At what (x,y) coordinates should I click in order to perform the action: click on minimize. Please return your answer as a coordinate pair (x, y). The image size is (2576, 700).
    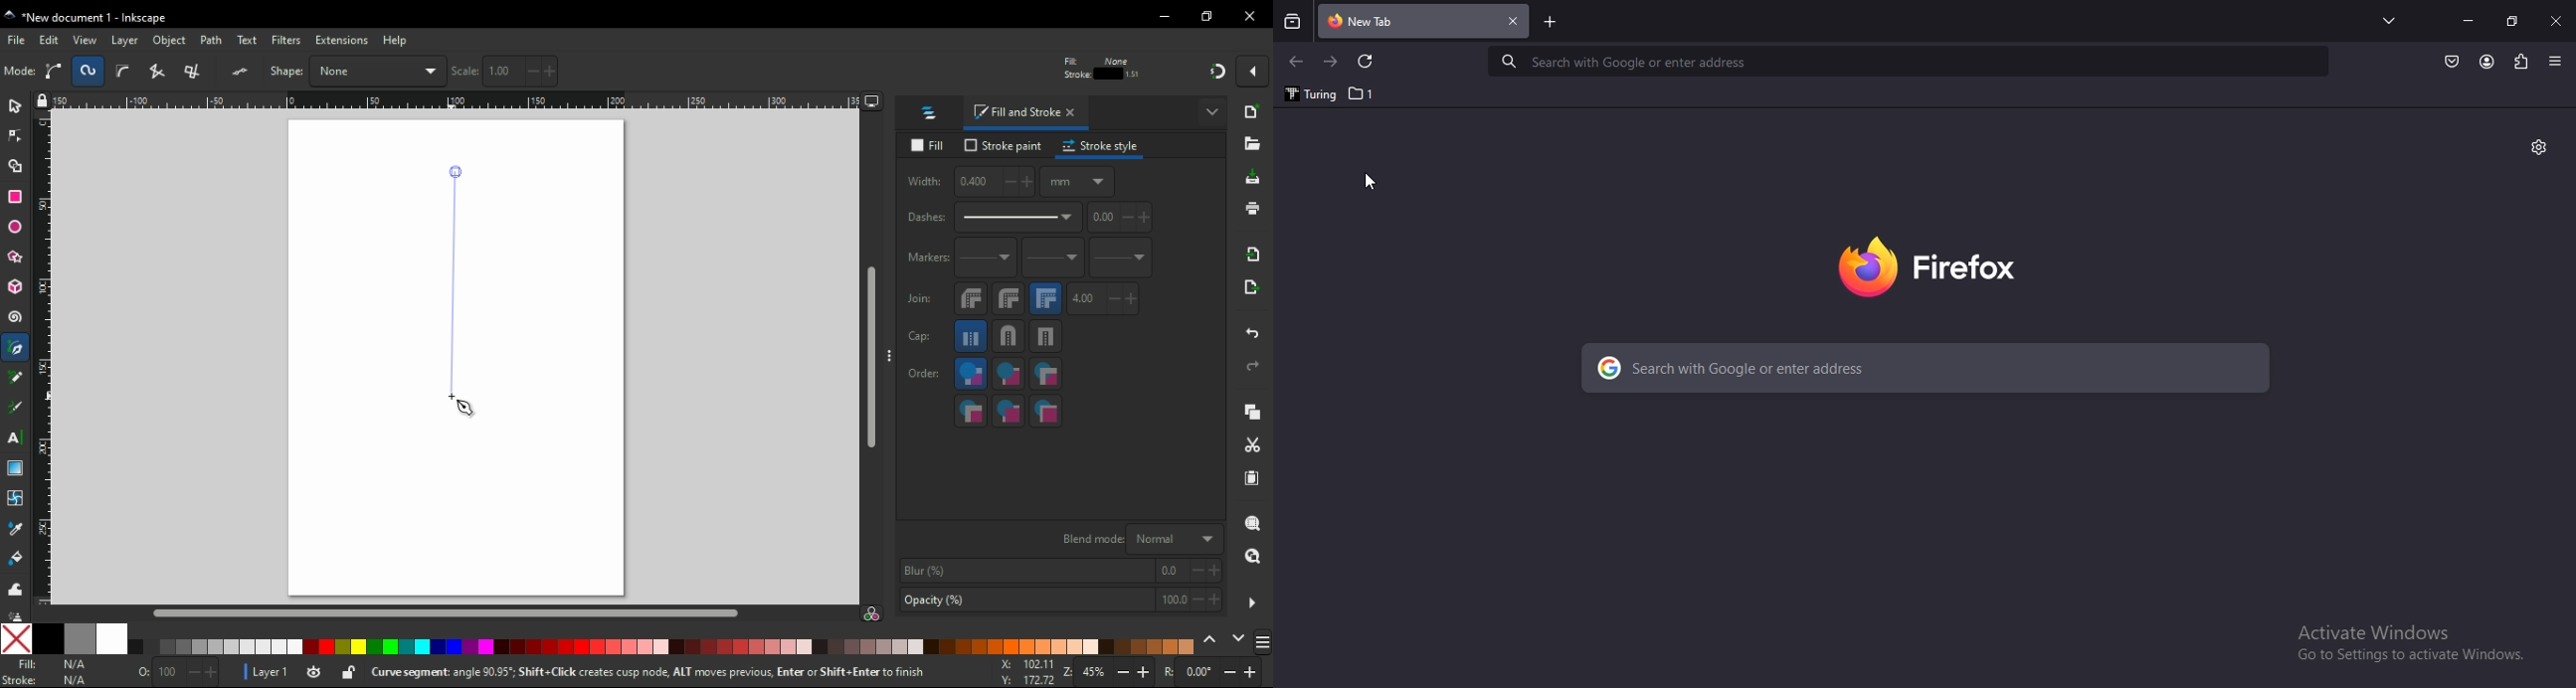
    Looking at the image, I should click on (1166, 17).